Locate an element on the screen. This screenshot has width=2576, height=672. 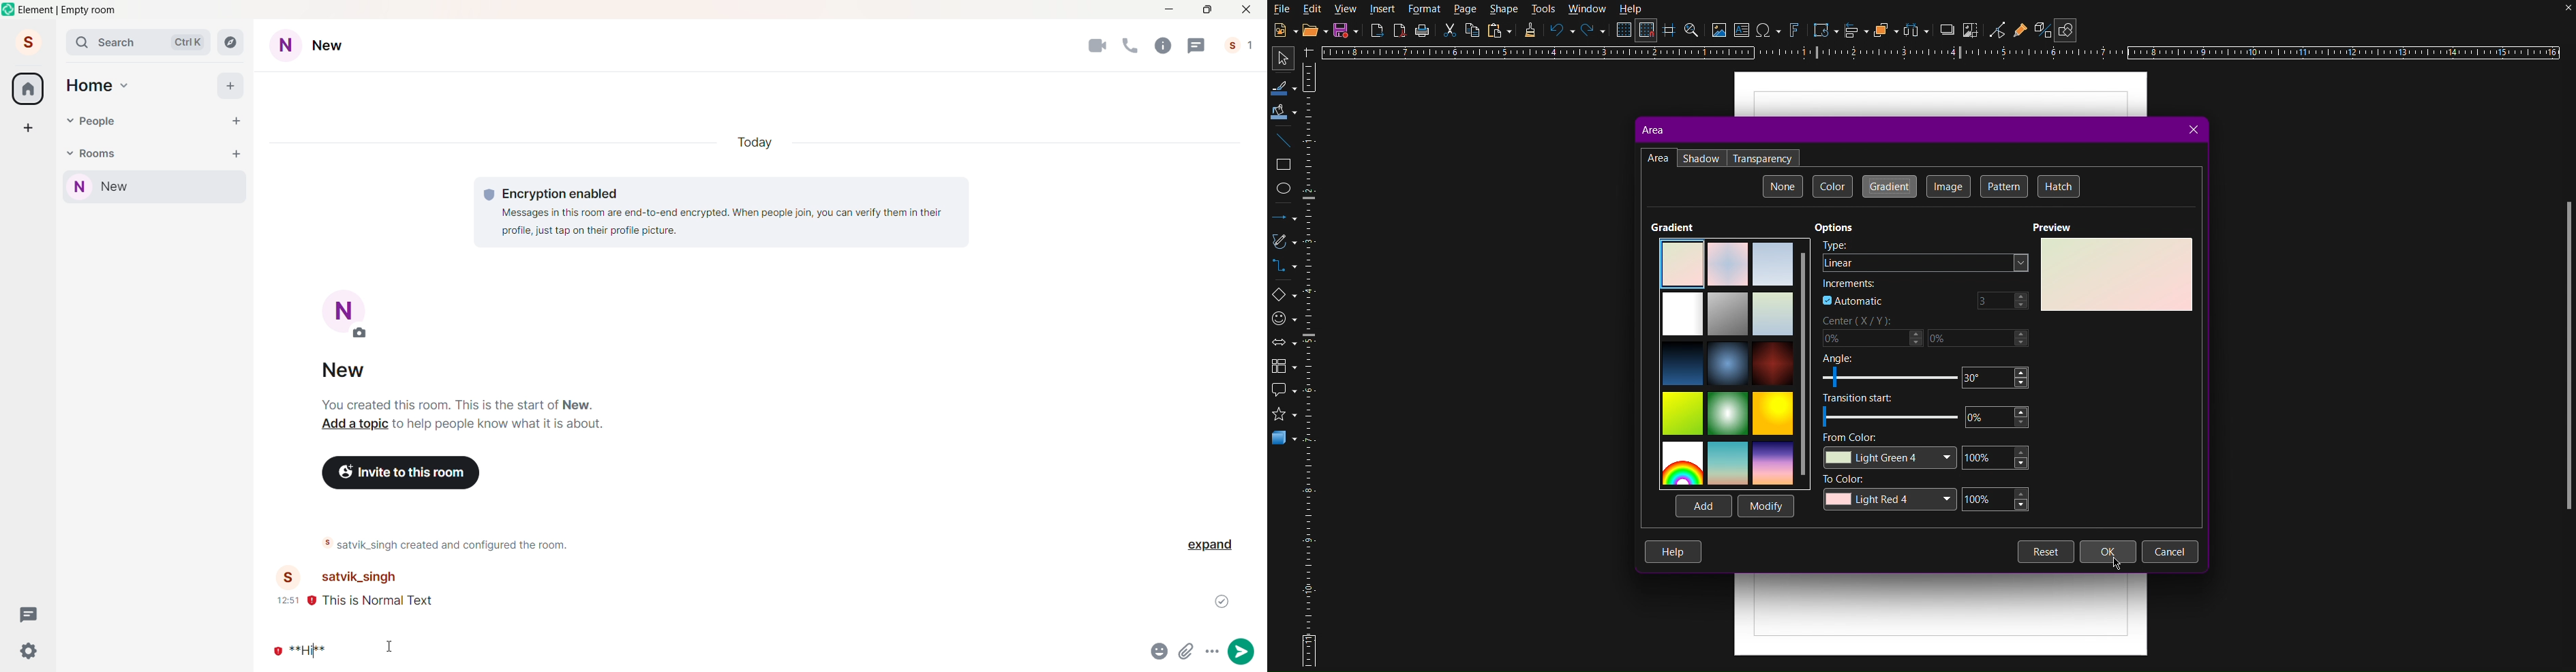
Cancel is located at coordinates (2170, 551).